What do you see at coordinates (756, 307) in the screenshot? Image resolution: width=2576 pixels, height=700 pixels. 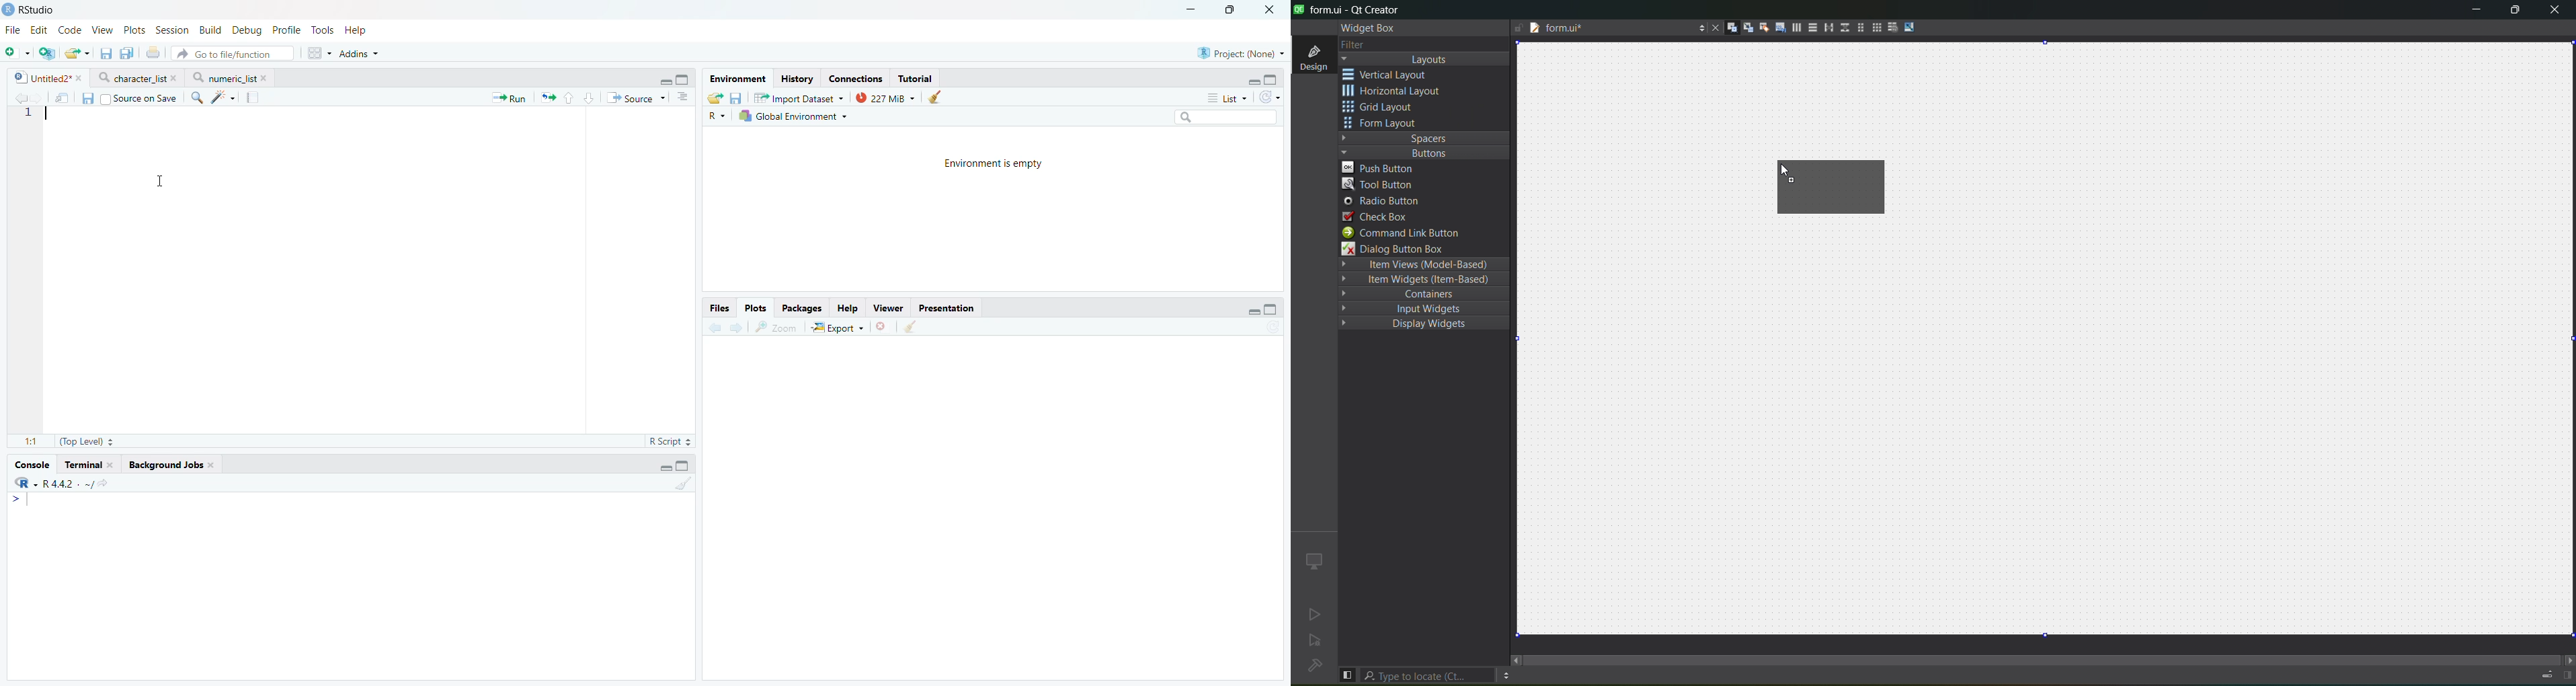 I see `Plots` at bounding box center [756, 307].